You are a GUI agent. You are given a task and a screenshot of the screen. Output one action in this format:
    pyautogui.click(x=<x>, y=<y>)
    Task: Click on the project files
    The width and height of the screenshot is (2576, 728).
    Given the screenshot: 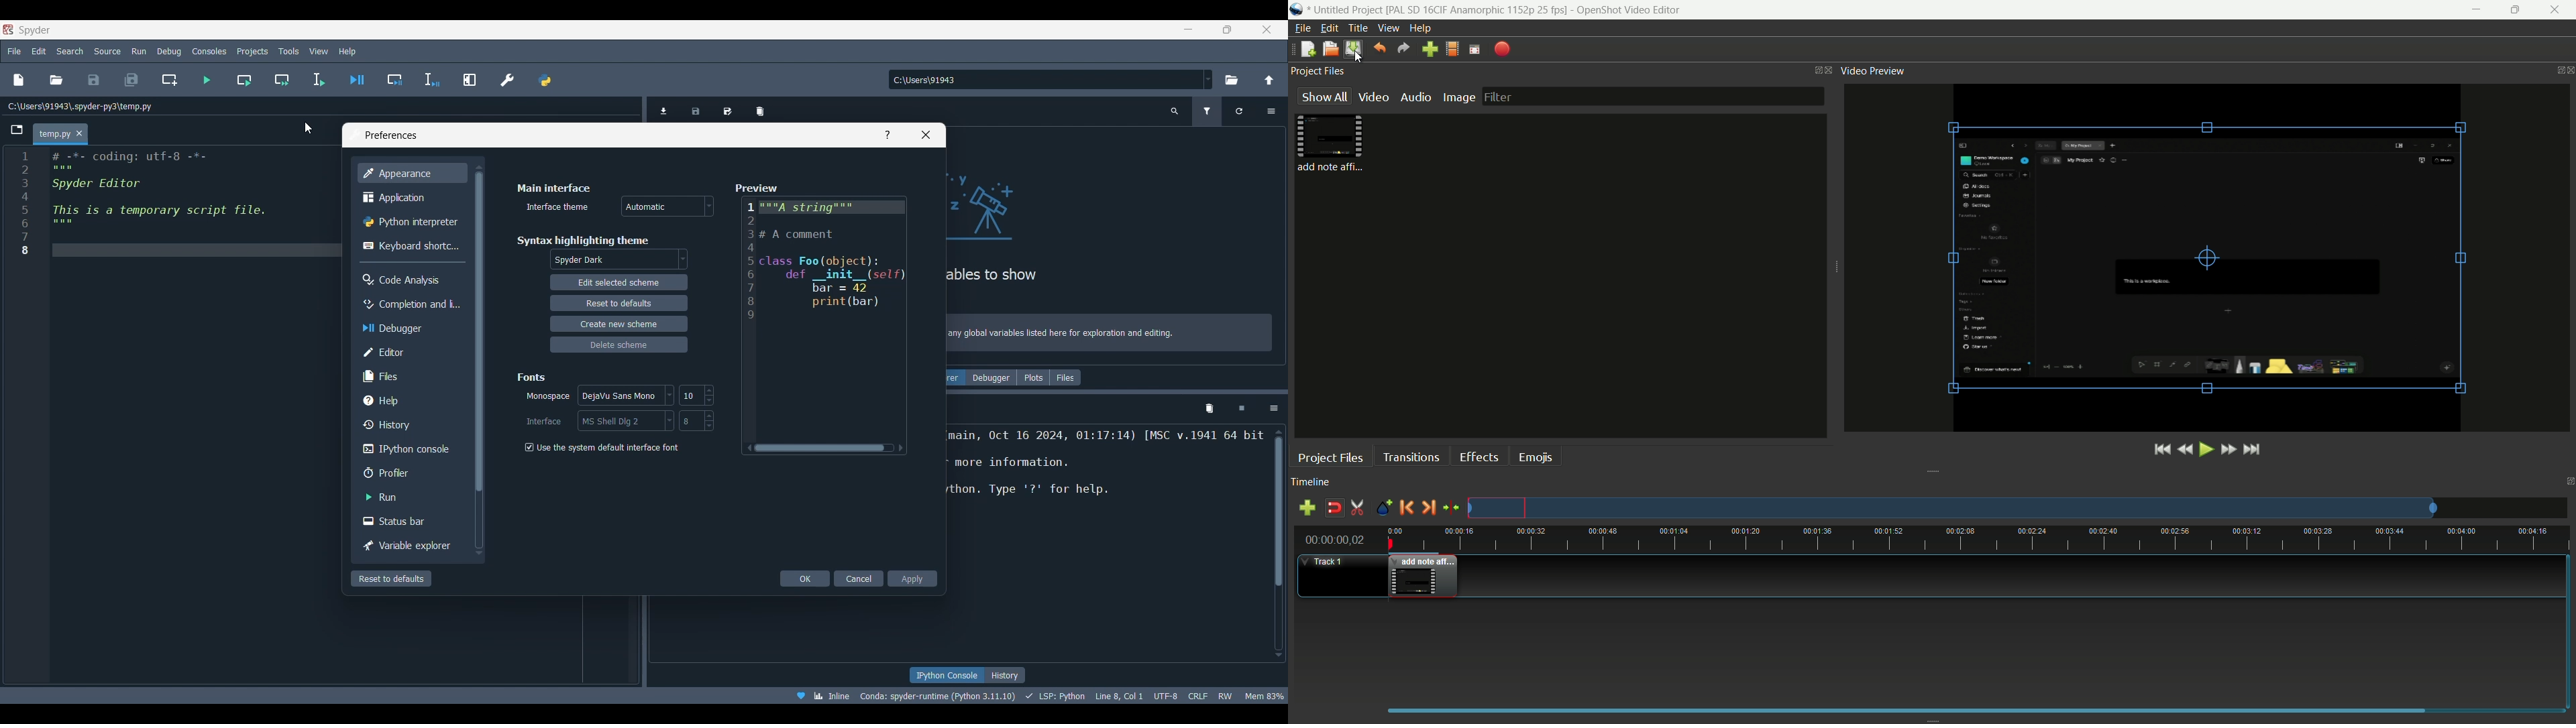 What is the action you would take?
    pyautogui.click(x=1334, y=145)
    